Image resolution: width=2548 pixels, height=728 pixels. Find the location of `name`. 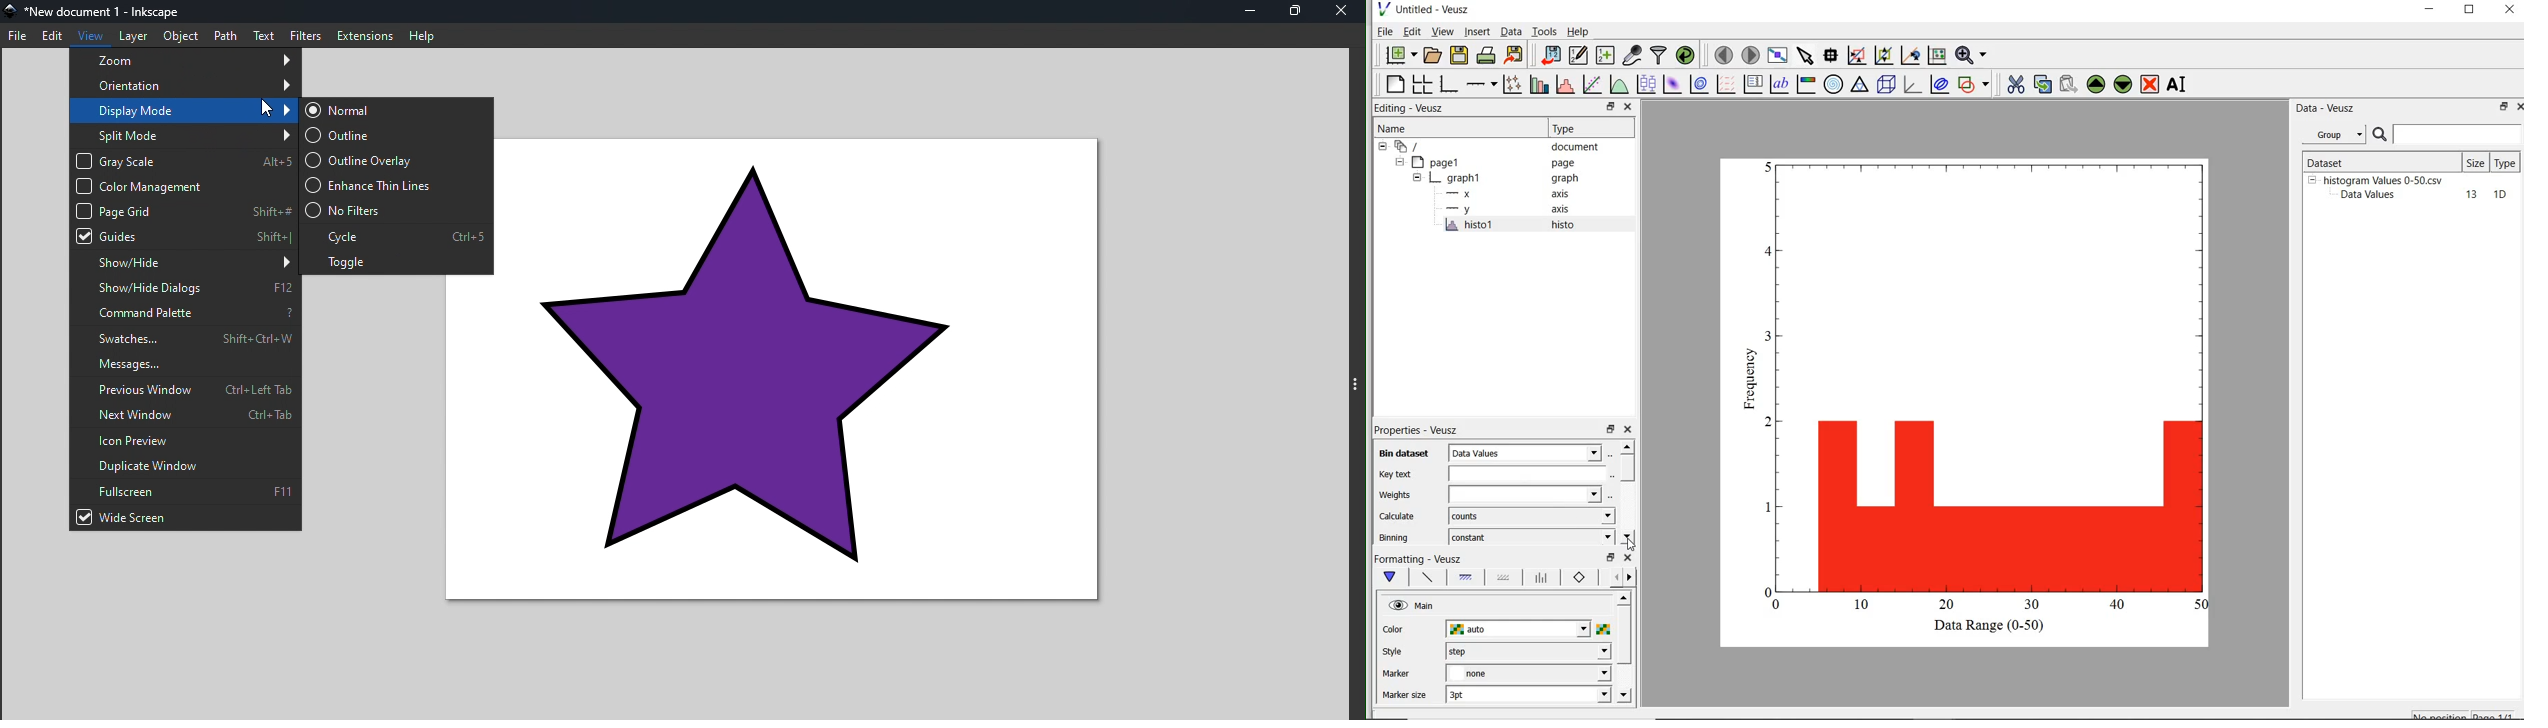

name is located at coordinates (1391, 129).